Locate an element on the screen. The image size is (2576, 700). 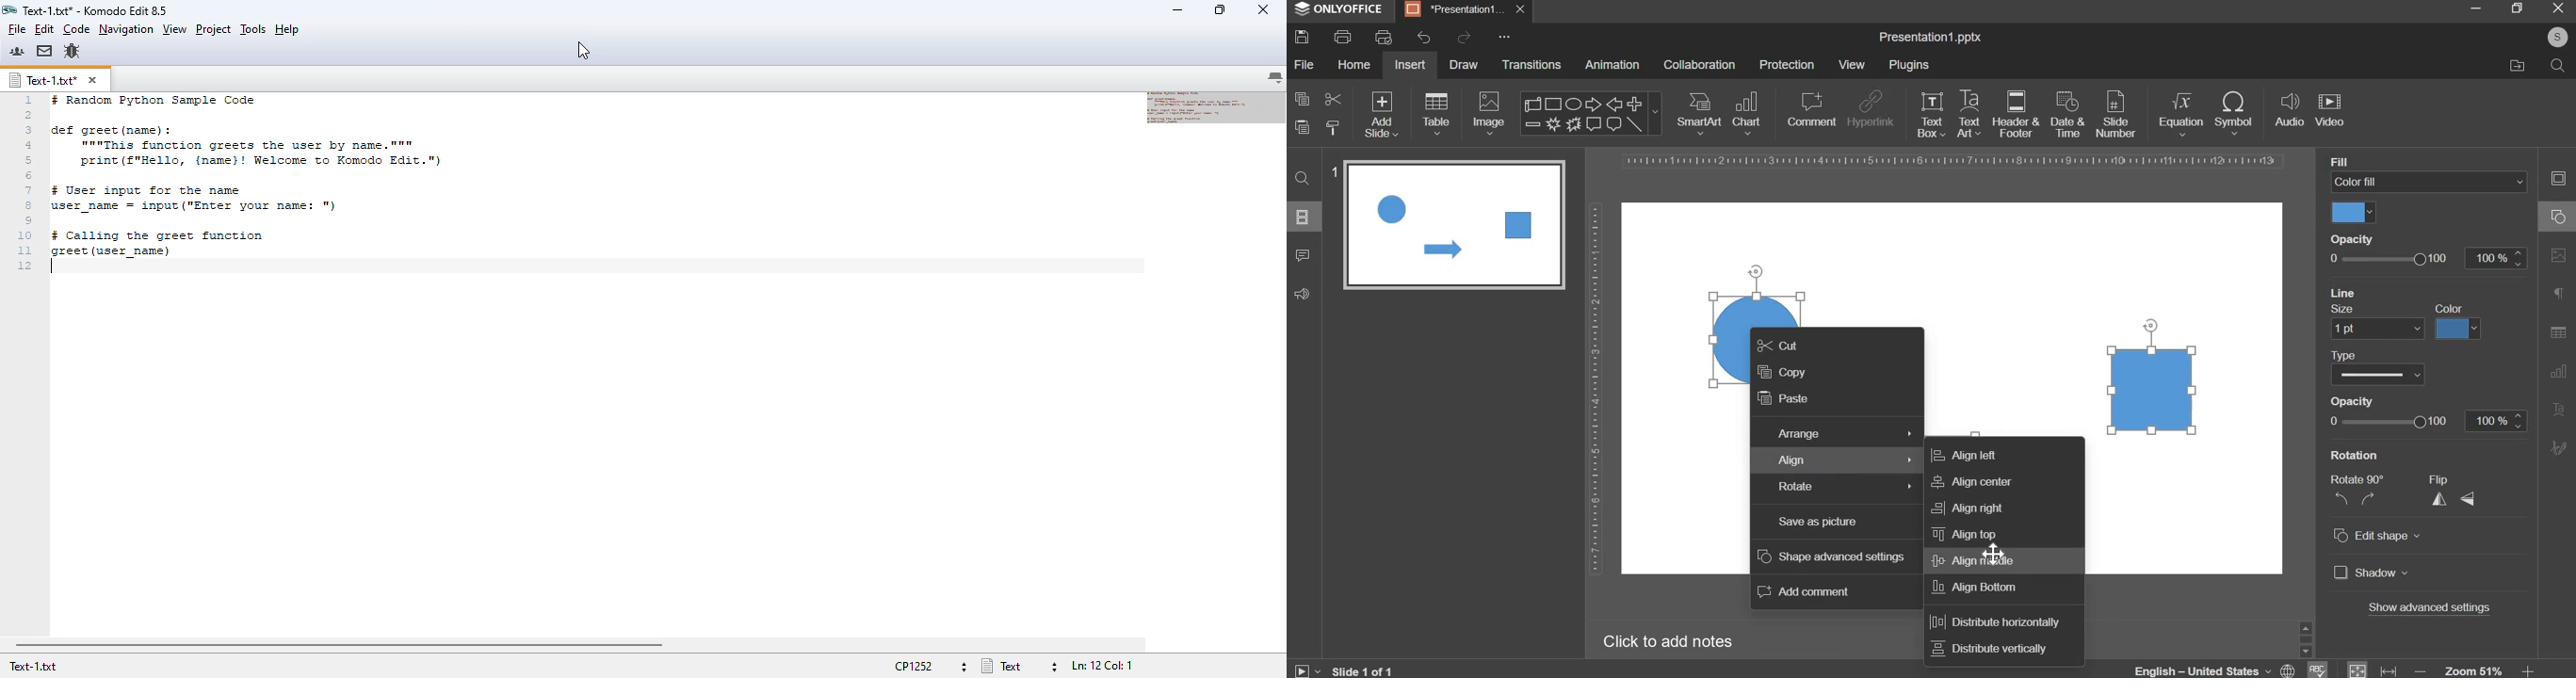
protection is located at coordinates (1787, 64).